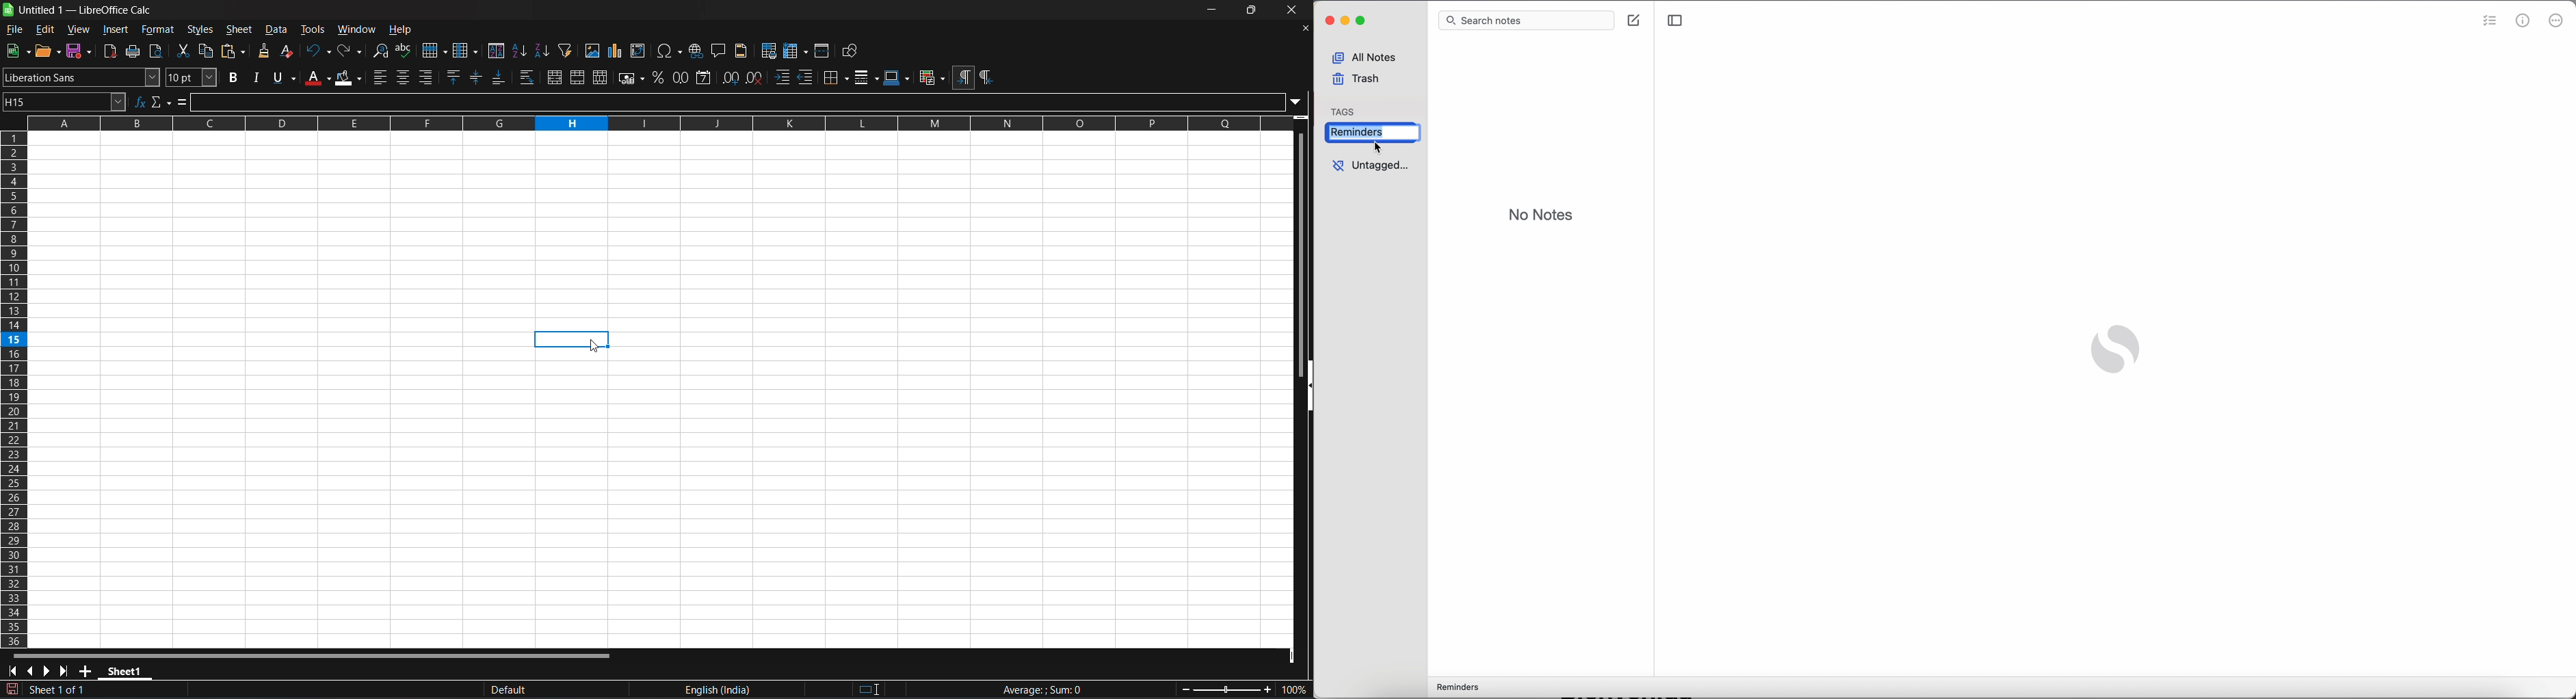 Image resolution: width=2576 pixels, height=700 pixels. Describe the element at coordinates (1528, 21) in the screenshot. I see `search bar` at that location.